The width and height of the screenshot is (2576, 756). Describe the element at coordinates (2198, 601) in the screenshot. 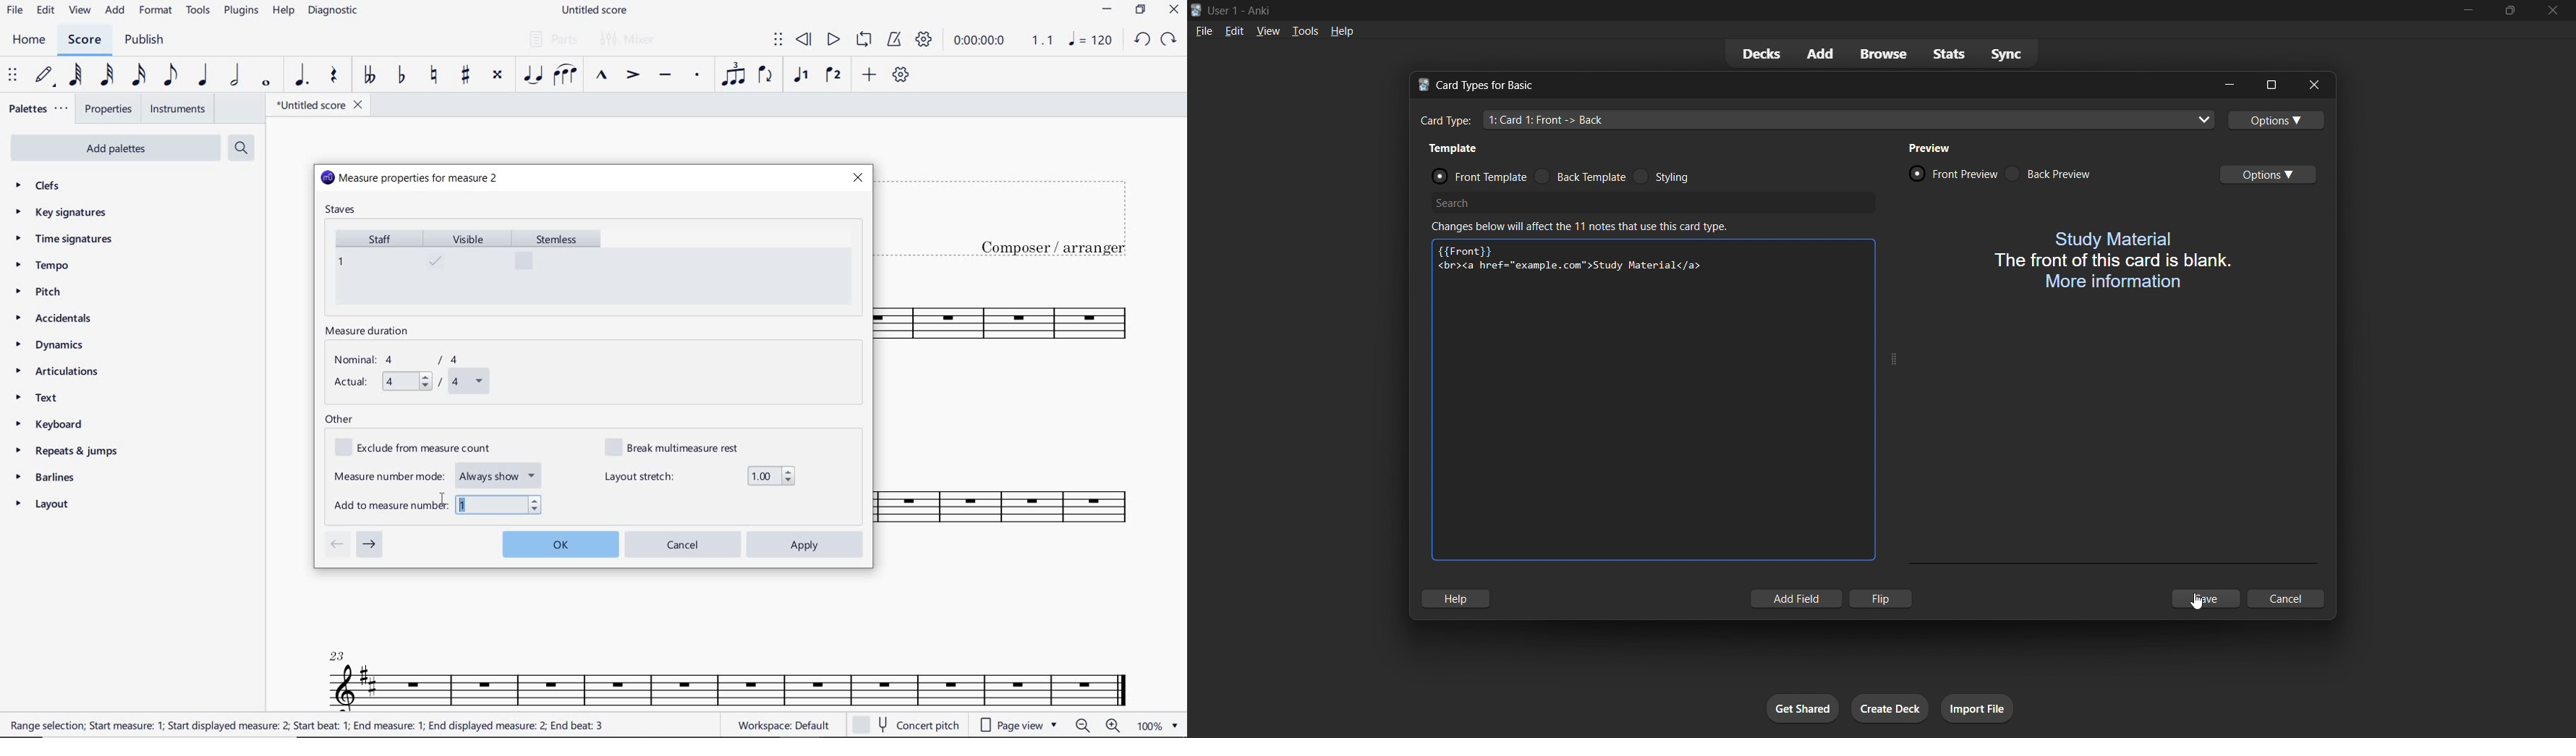

I see `cursor` at that location.